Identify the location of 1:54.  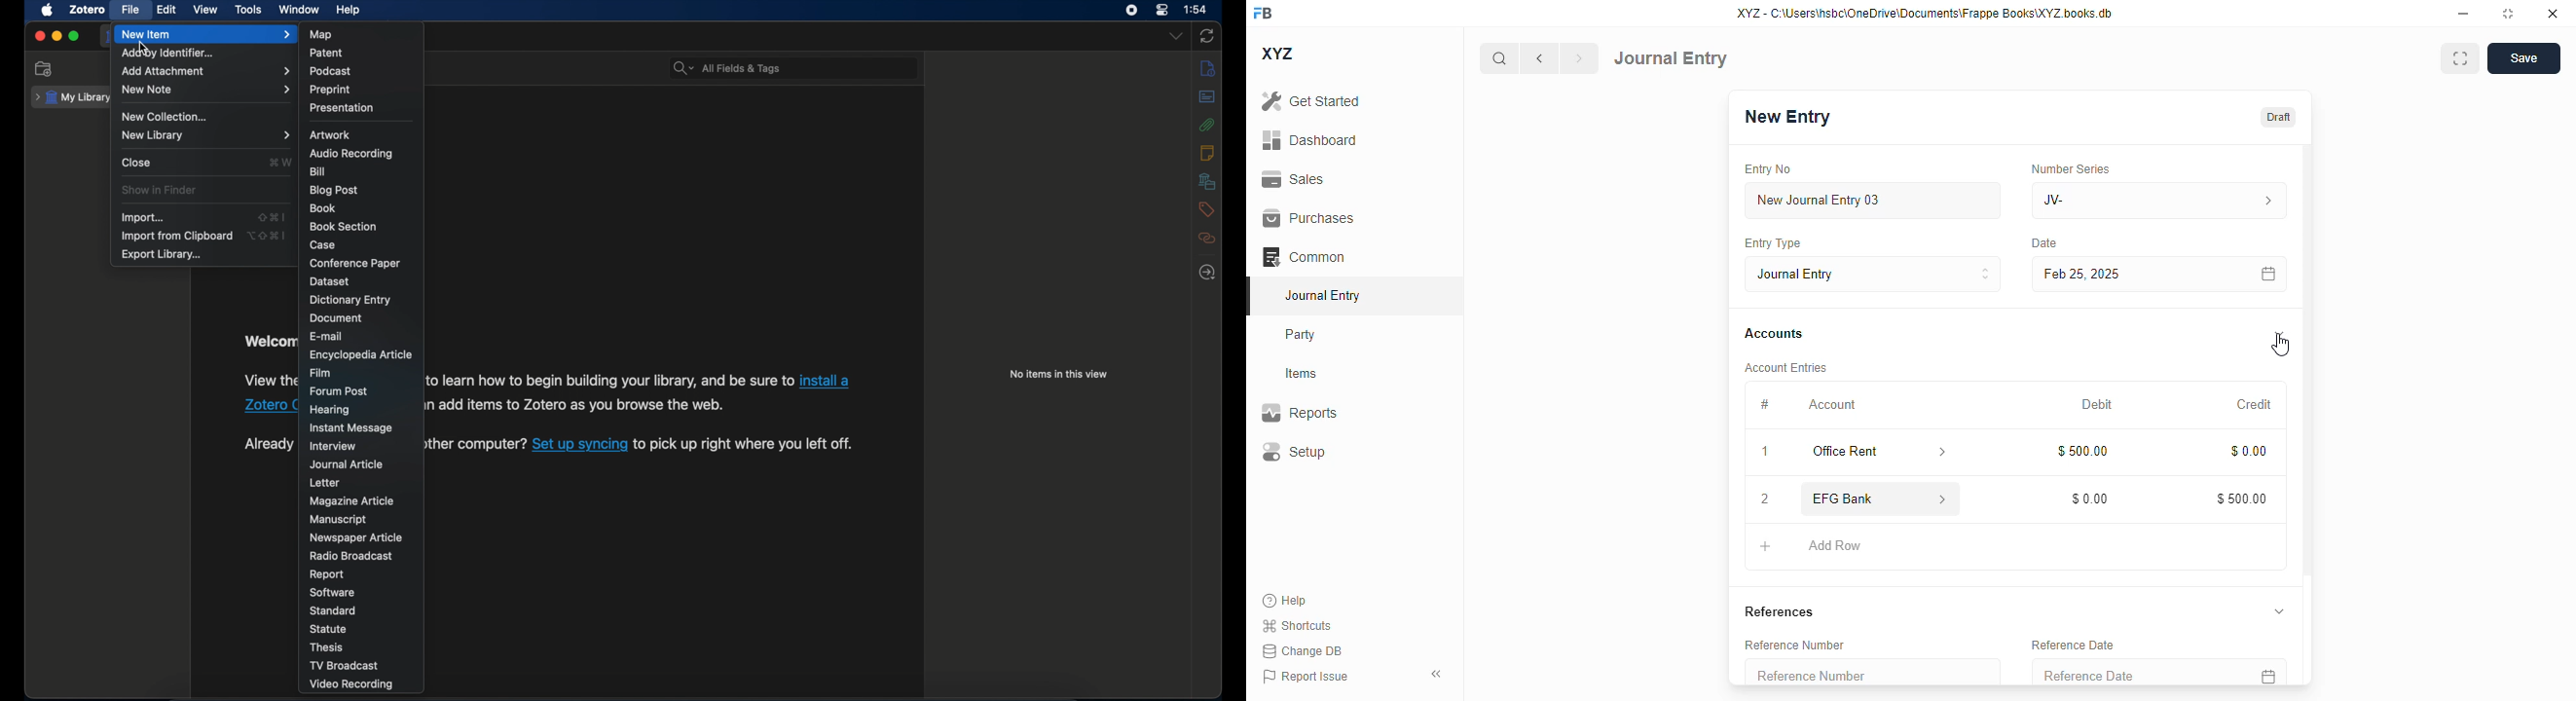
(1197, 10).